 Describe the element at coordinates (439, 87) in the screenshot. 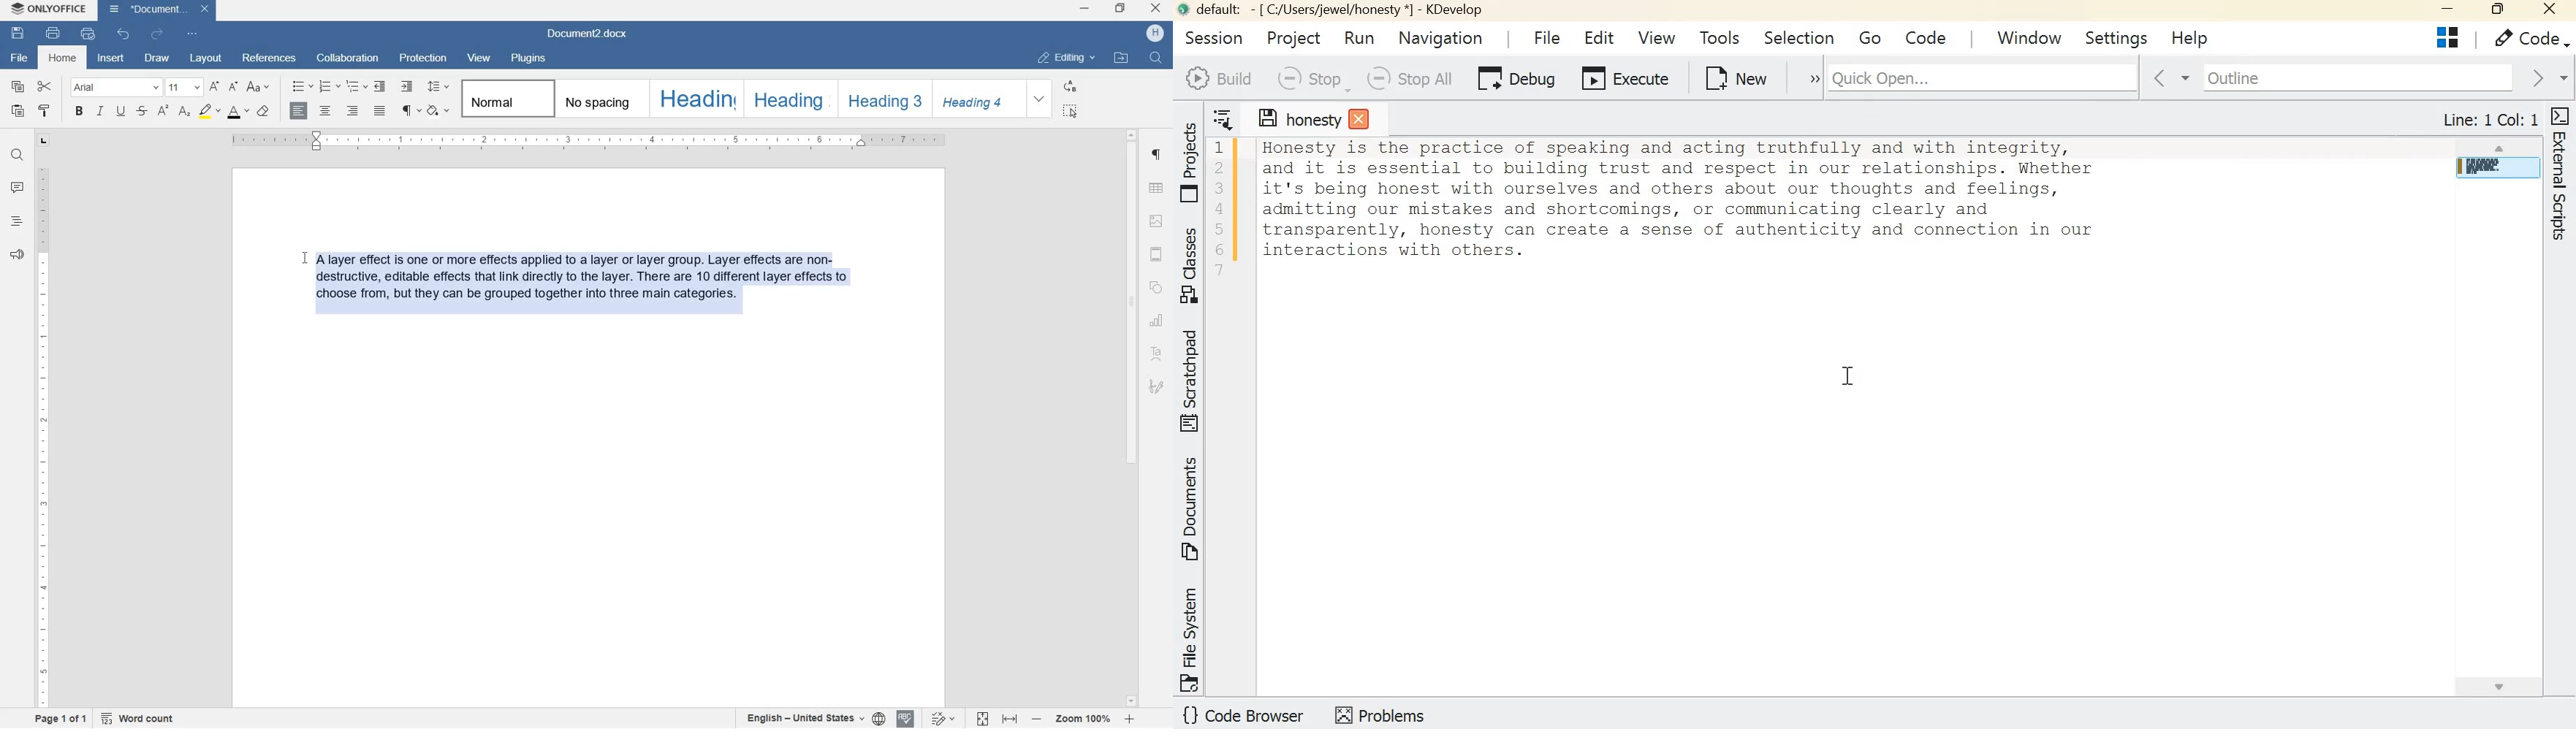

I see `paragraph line spacing` at that location.